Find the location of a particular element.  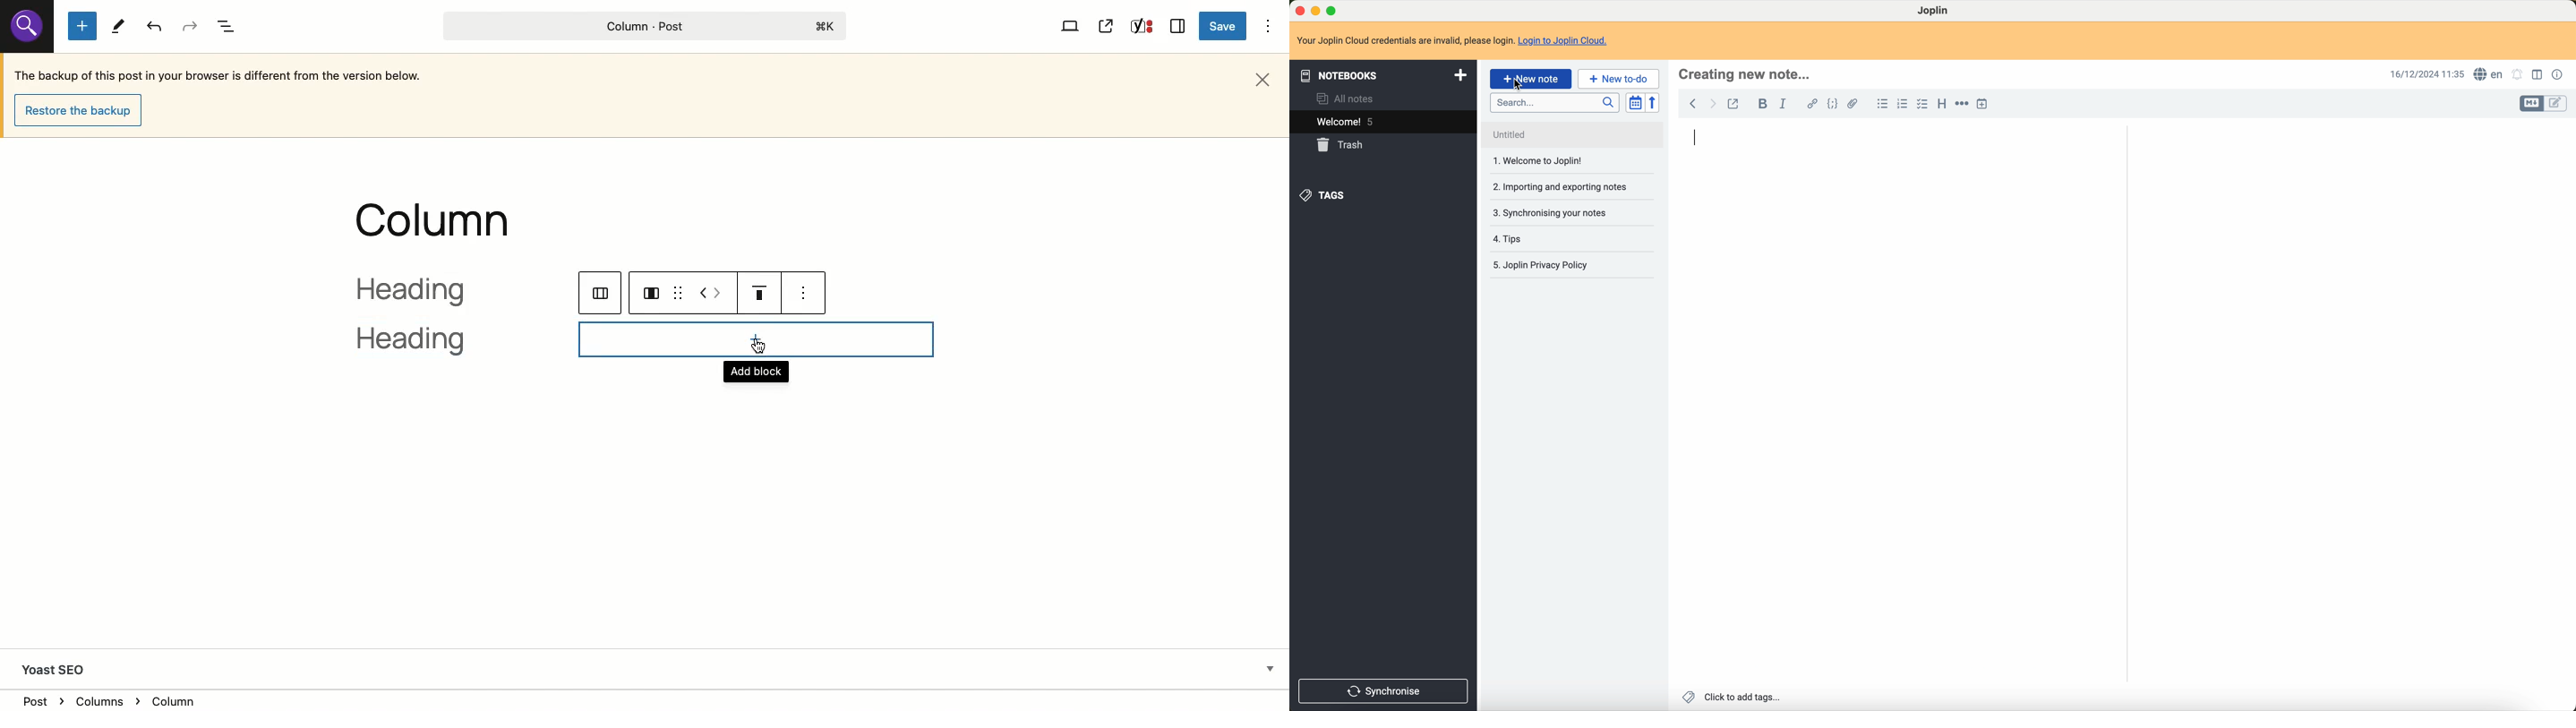

tags is located at coordinates (1326, 195).